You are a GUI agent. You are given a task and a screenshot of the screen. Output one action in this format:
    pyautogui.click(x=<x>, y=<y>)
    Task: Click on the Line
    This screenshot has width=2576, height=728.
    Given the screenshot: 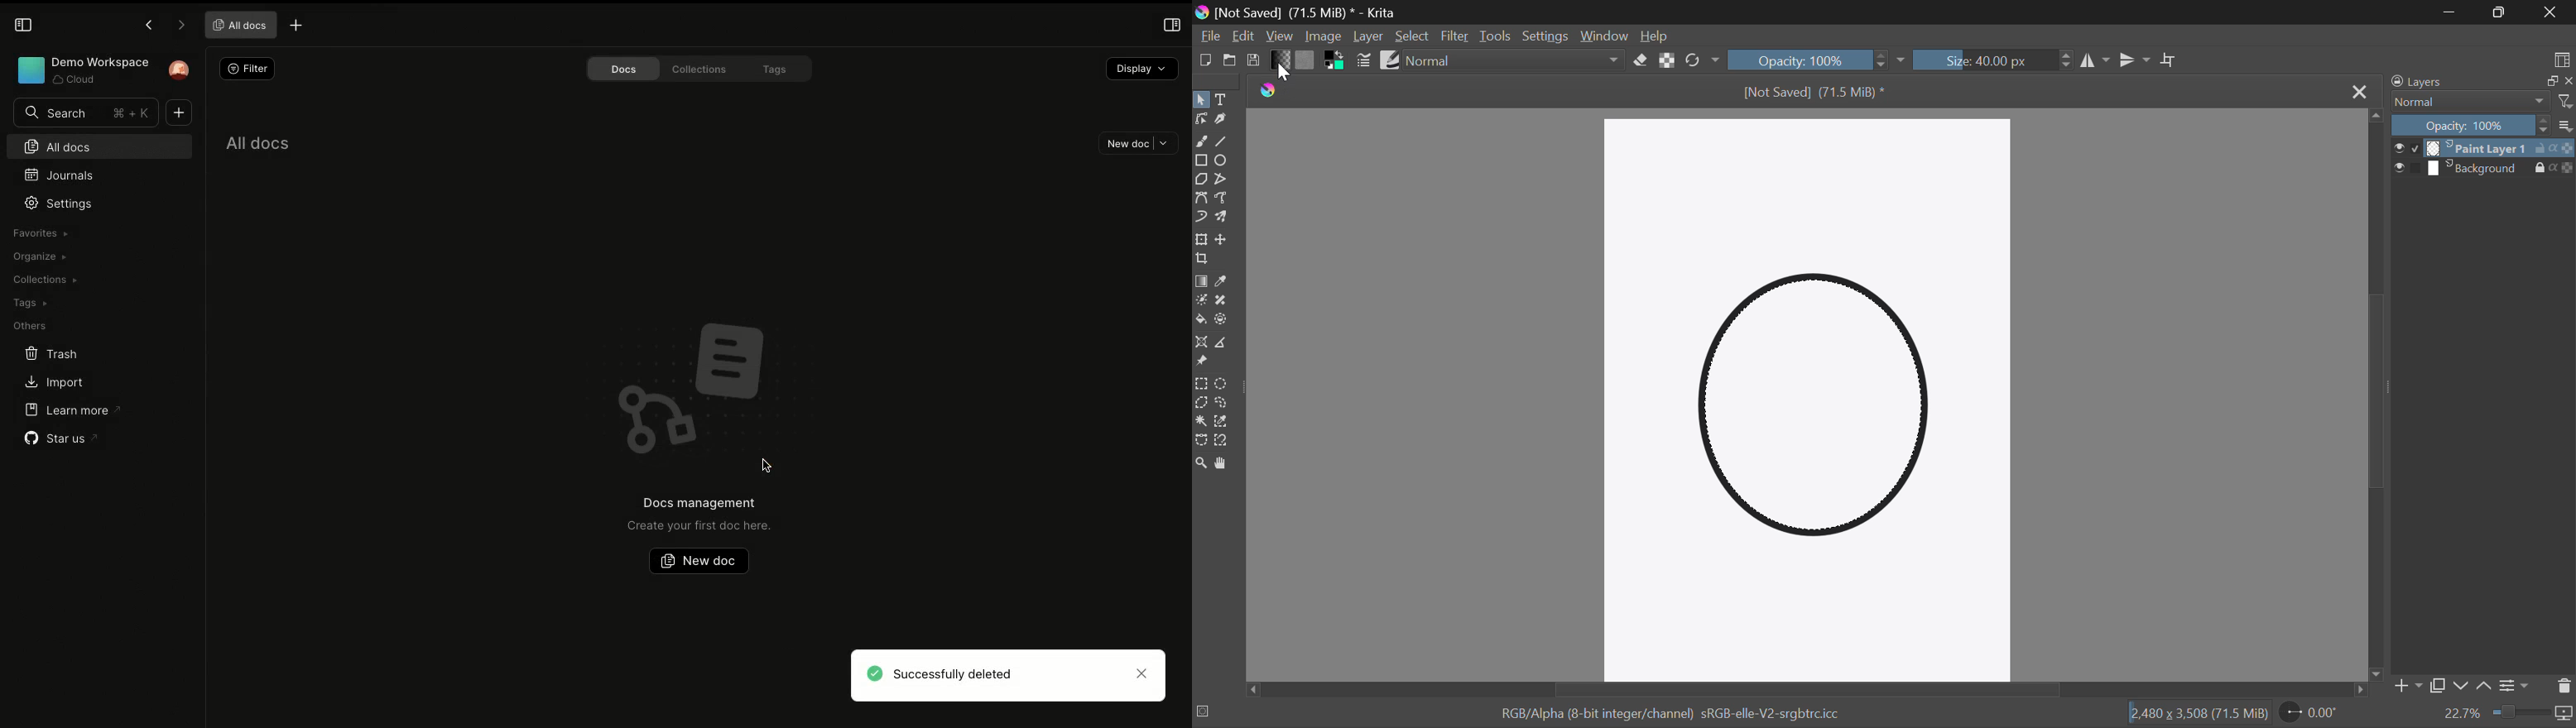 What is the action you would take?
    pyautogui.click(x=1223, y=142)
    